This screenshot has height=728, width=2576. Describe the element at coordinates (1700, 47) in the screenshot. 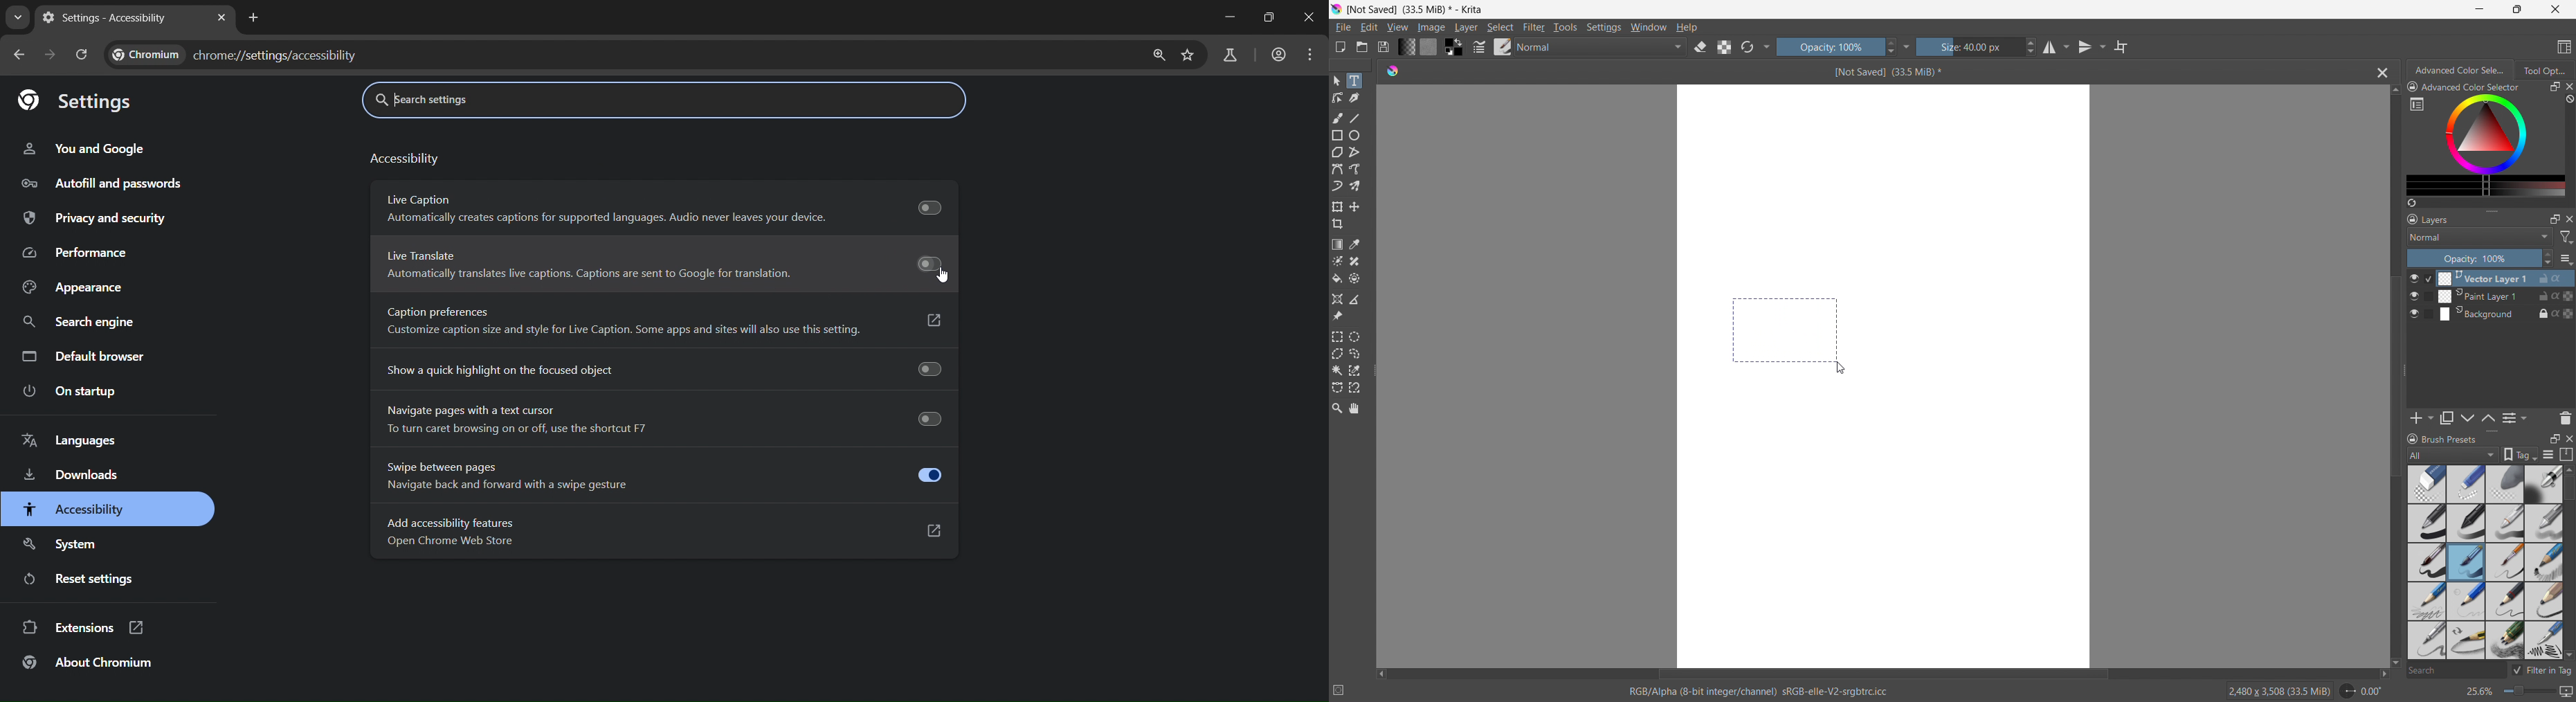

I see `set erasor` at that location.